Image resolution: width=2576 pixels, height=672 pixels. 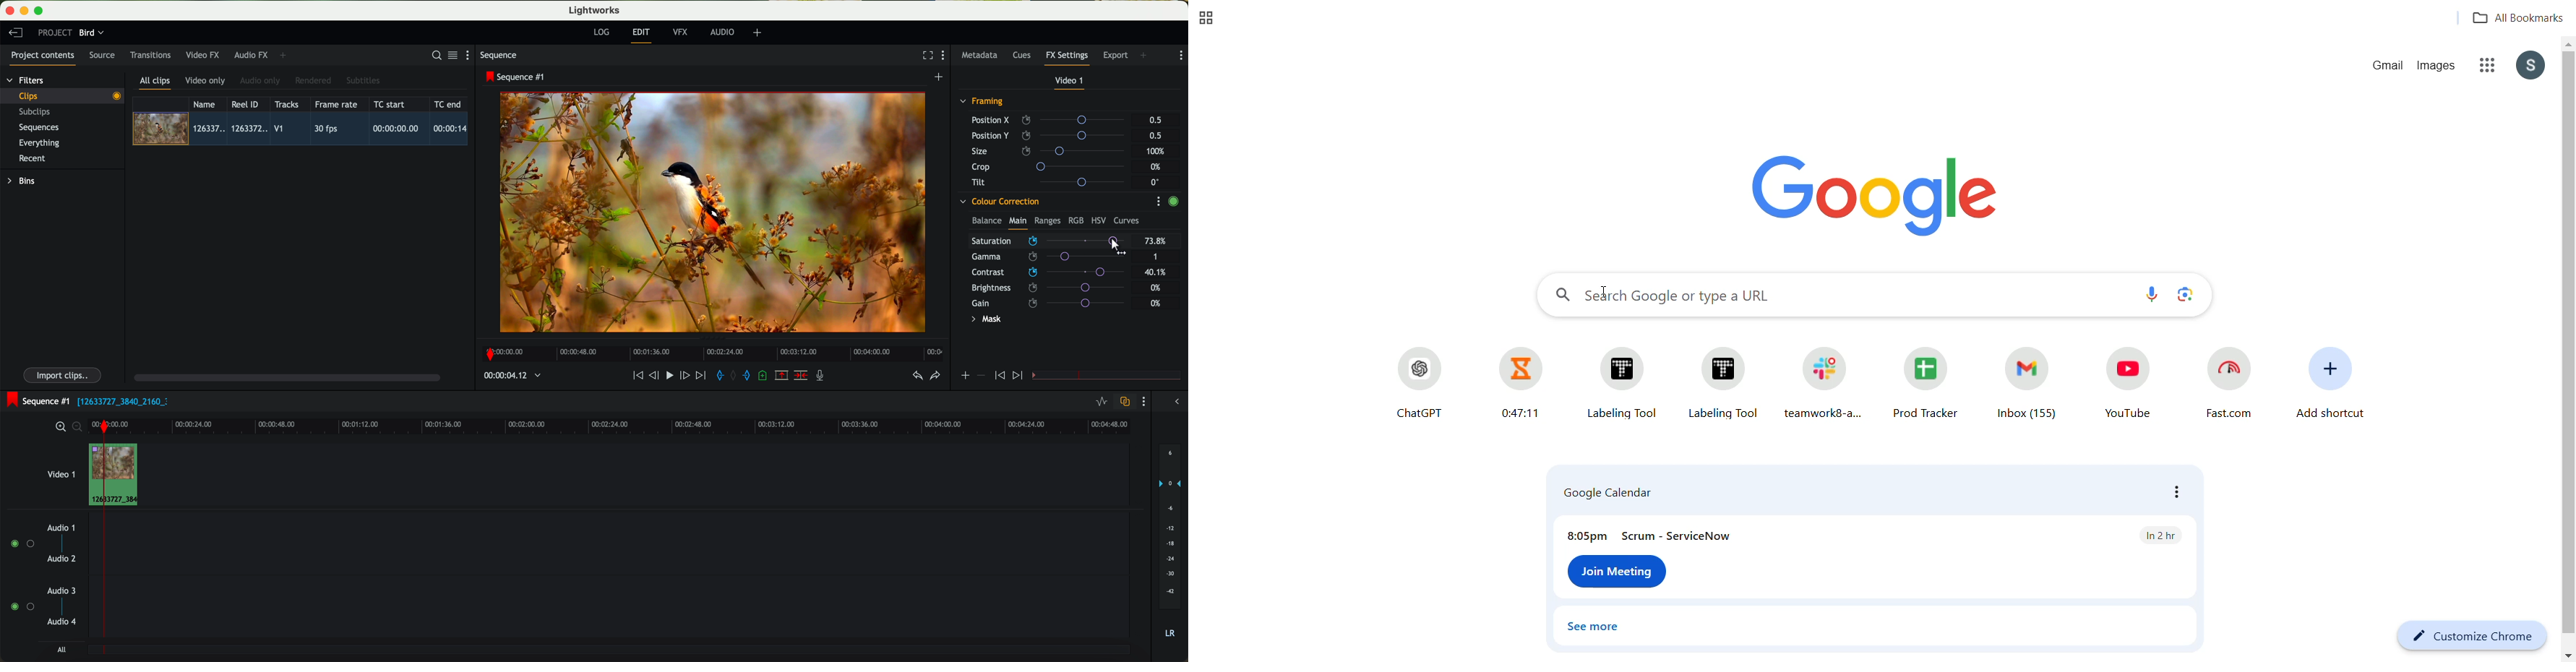 What do you see at coordinates (57, 590) in the screenshot?
I see `audio 3` at bounding box center [57, 590].